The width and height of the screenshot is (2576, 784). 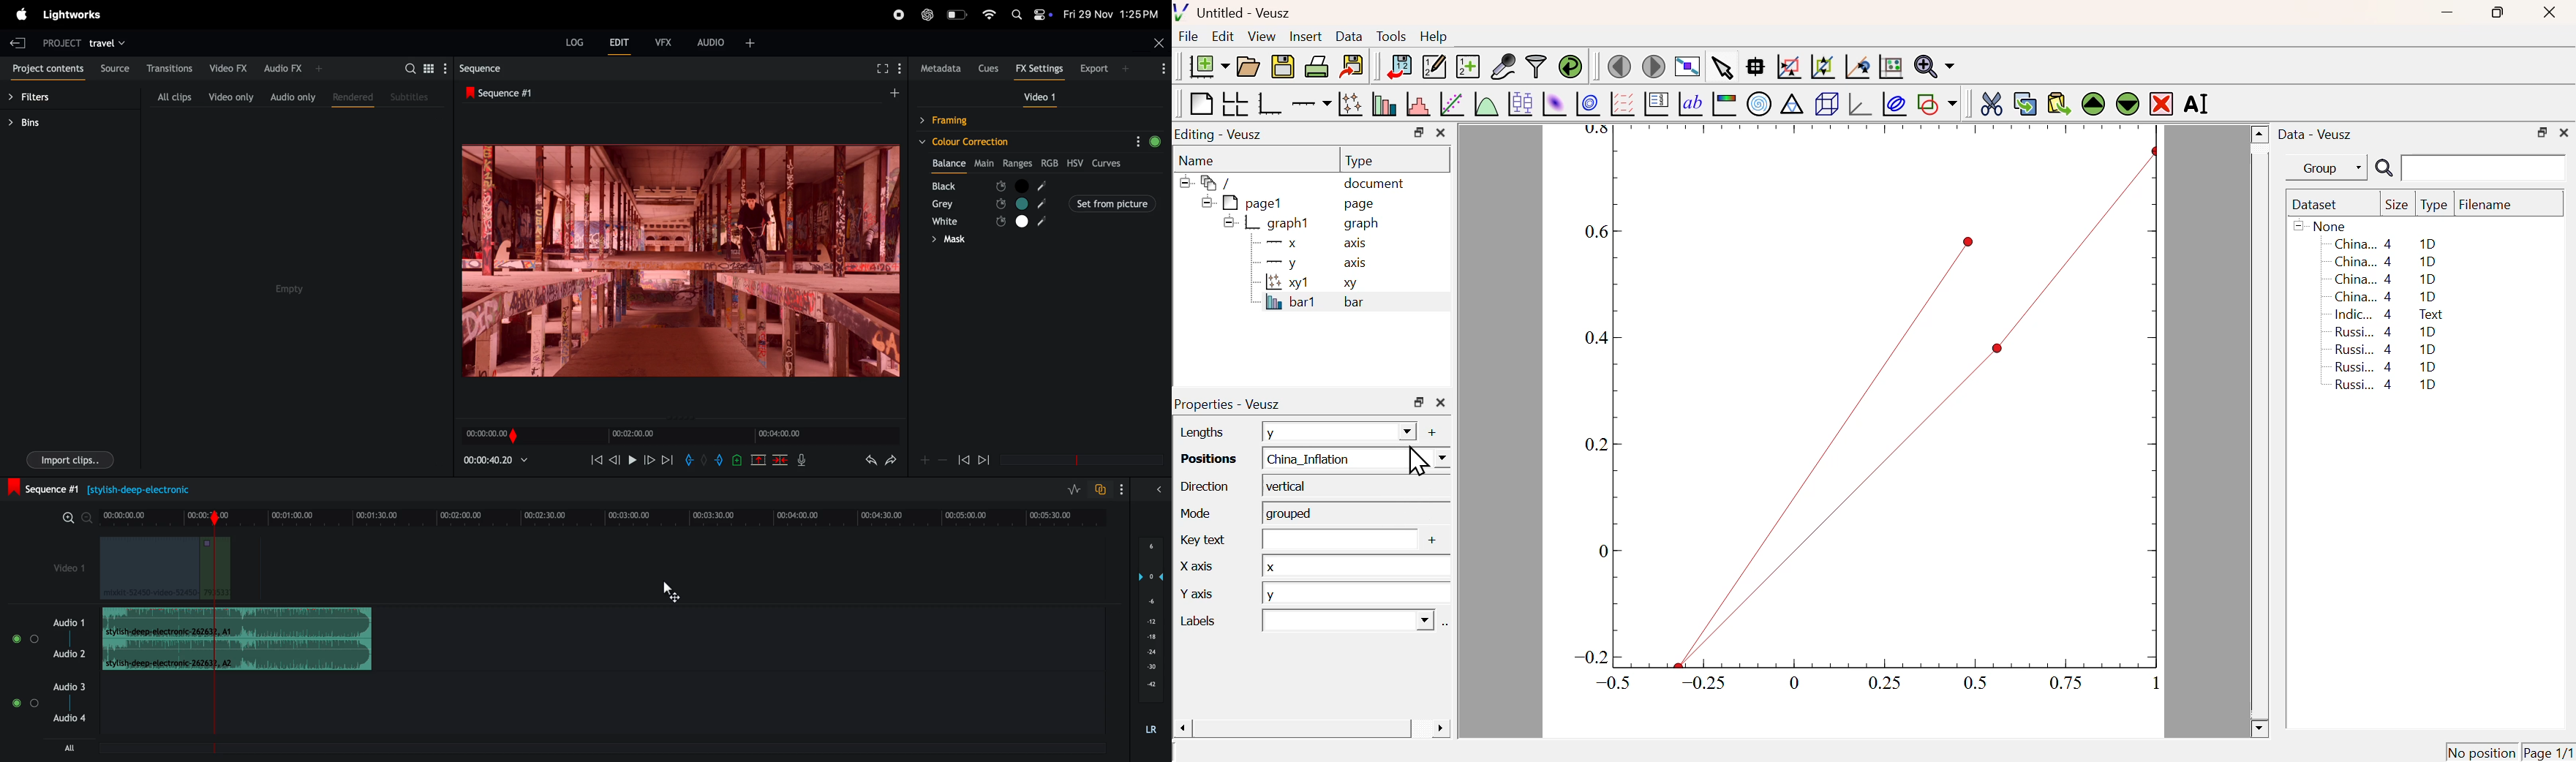 I want to click on Capture Remote Data, so click(x=1504, y=65).